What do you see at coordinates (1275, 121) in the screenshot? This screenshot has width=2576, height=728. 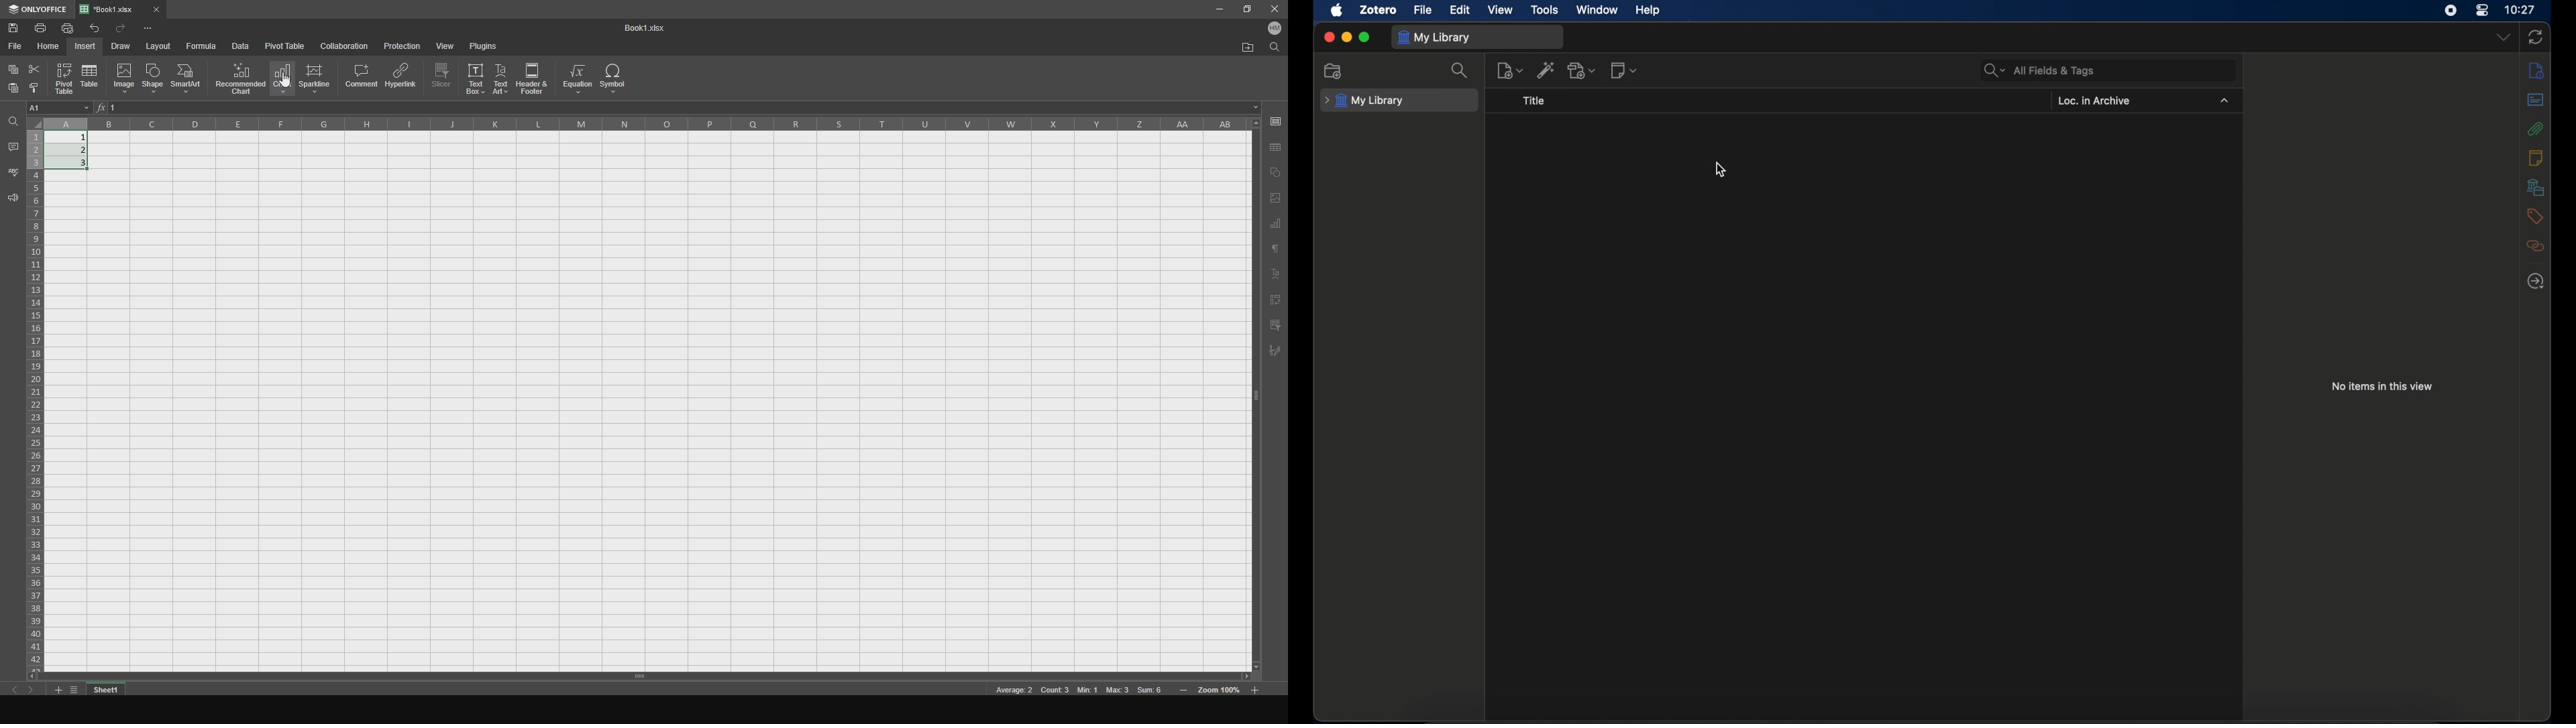 I see `save` at bounding box center [1275, 121].